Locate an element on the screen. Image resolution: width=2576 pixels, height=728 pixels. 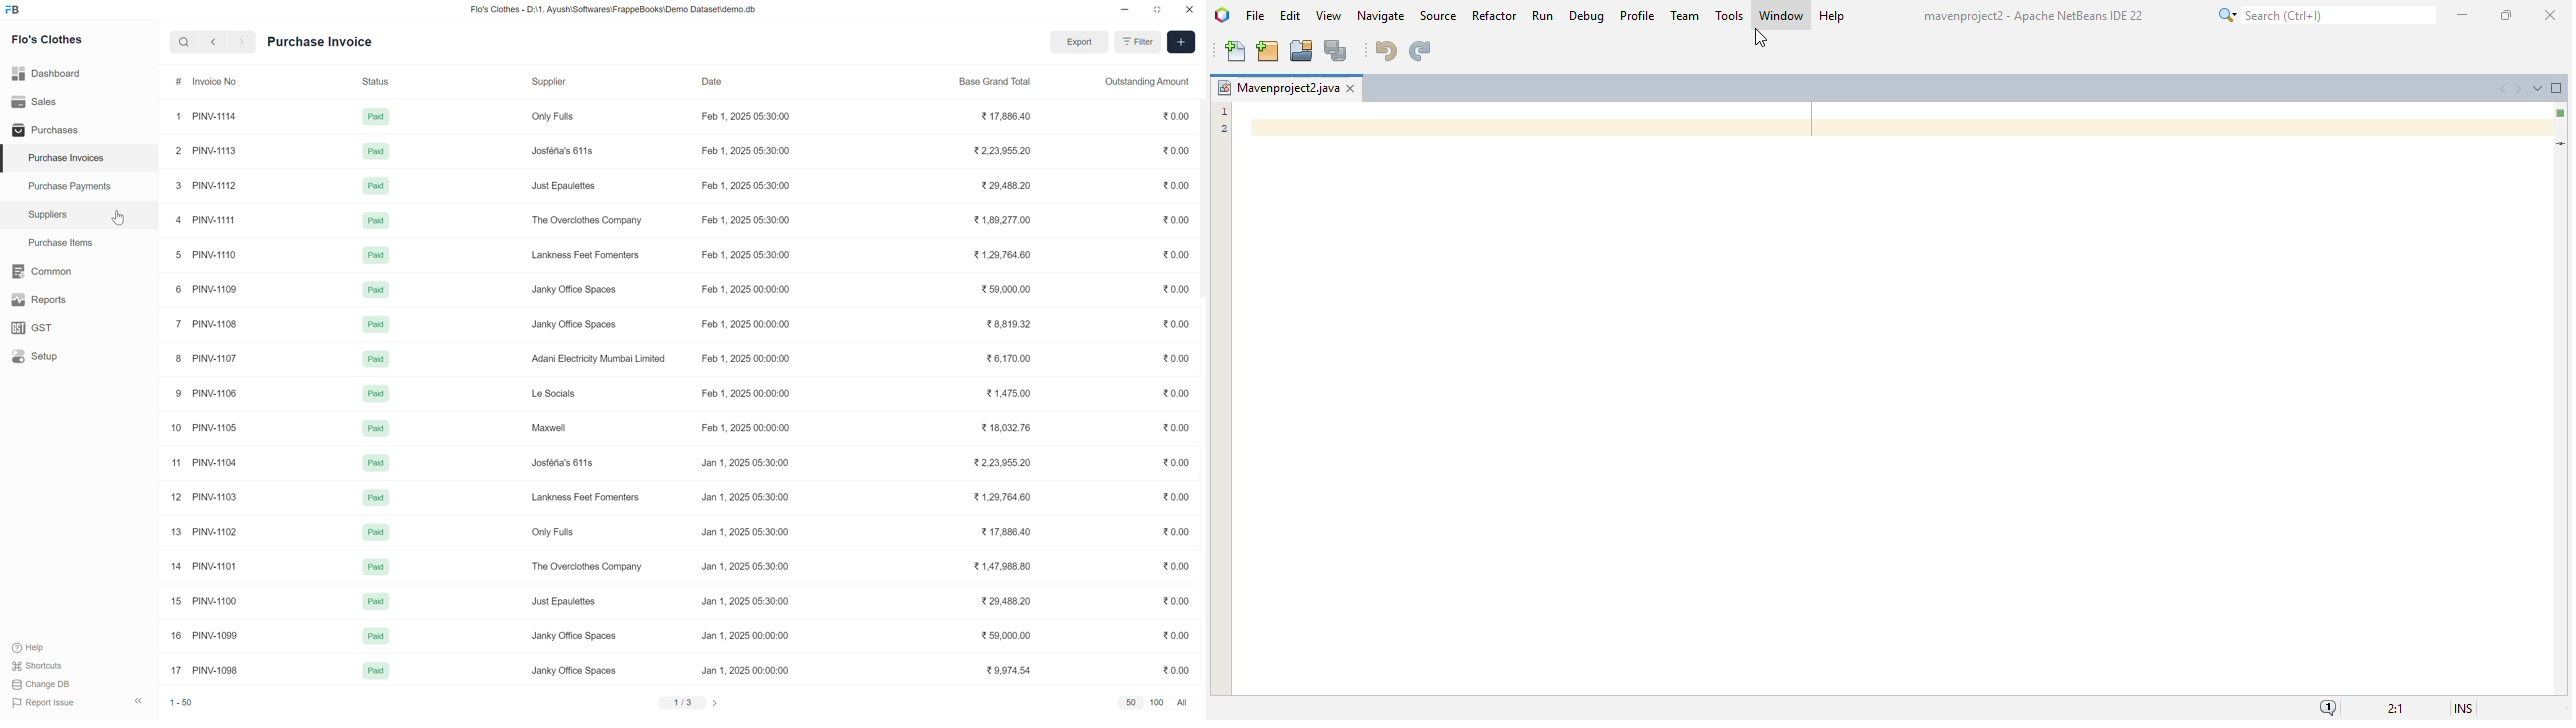
Reports is located at coordinates (40, 299).